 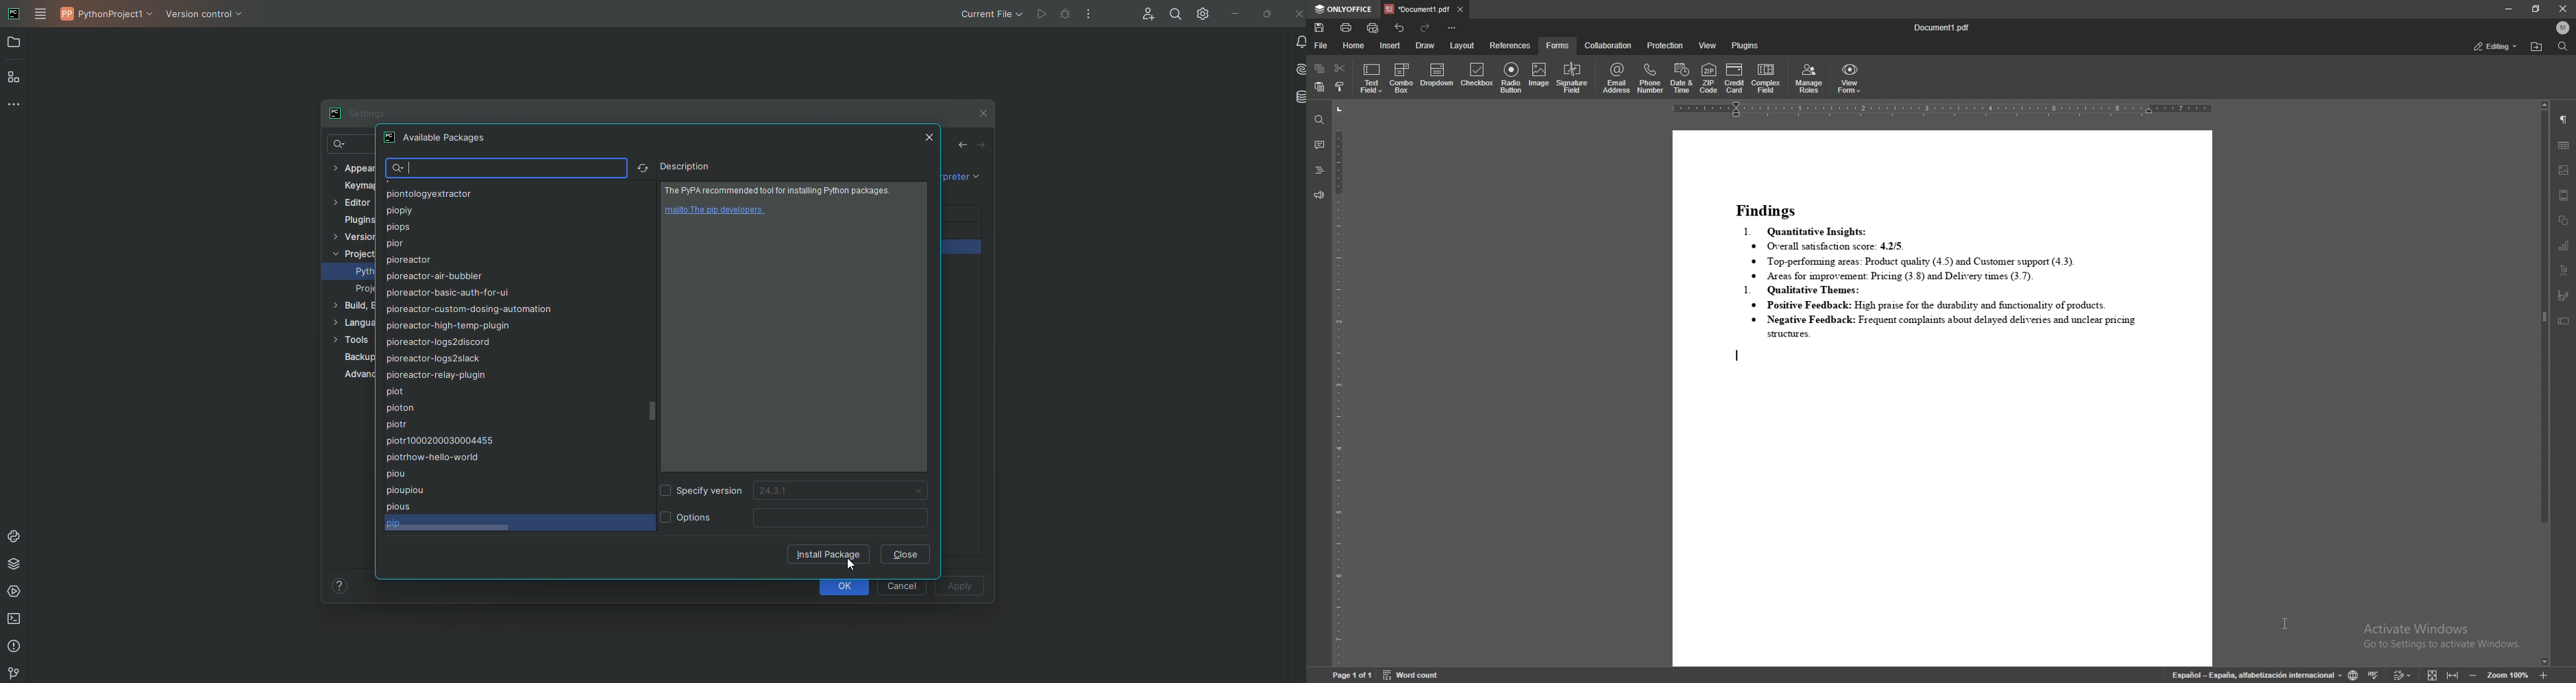 What do you see at coordinates (1417, 9) in the screenshot?
I see `tab` at bounding box center [1417, 9].